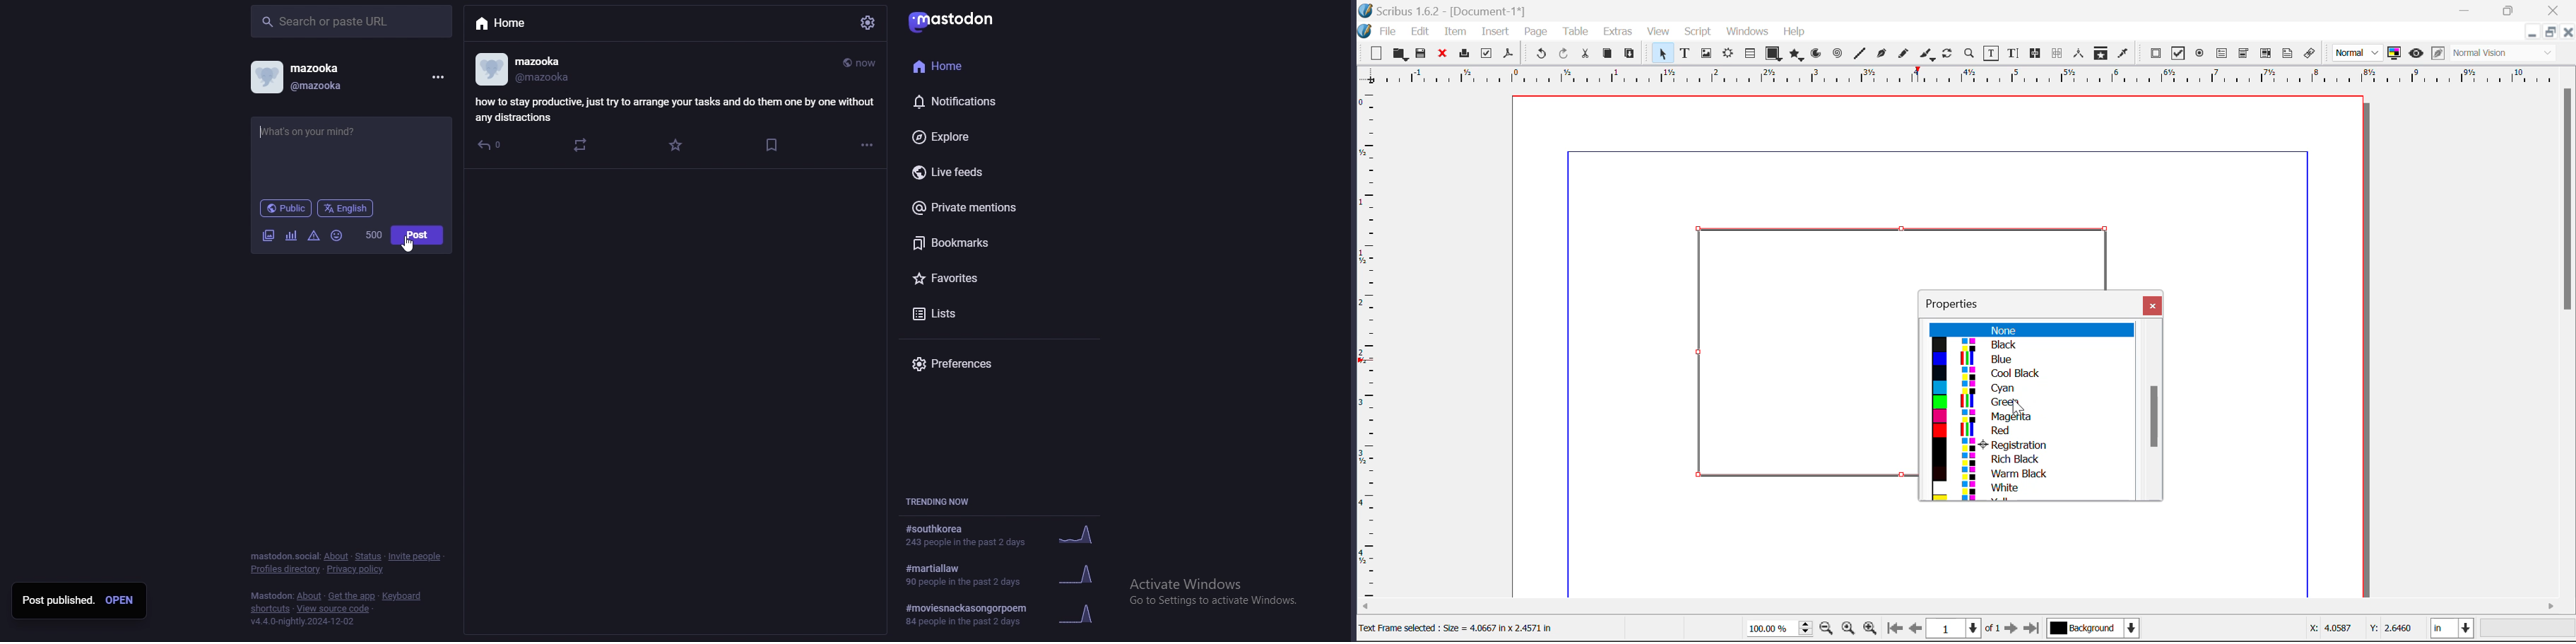 The width and height of the screenshot is (2576, 644). What do you see at coordinates (986, 172) in the screenshot?
I see `live feeds` at bounding box center [986, 172].